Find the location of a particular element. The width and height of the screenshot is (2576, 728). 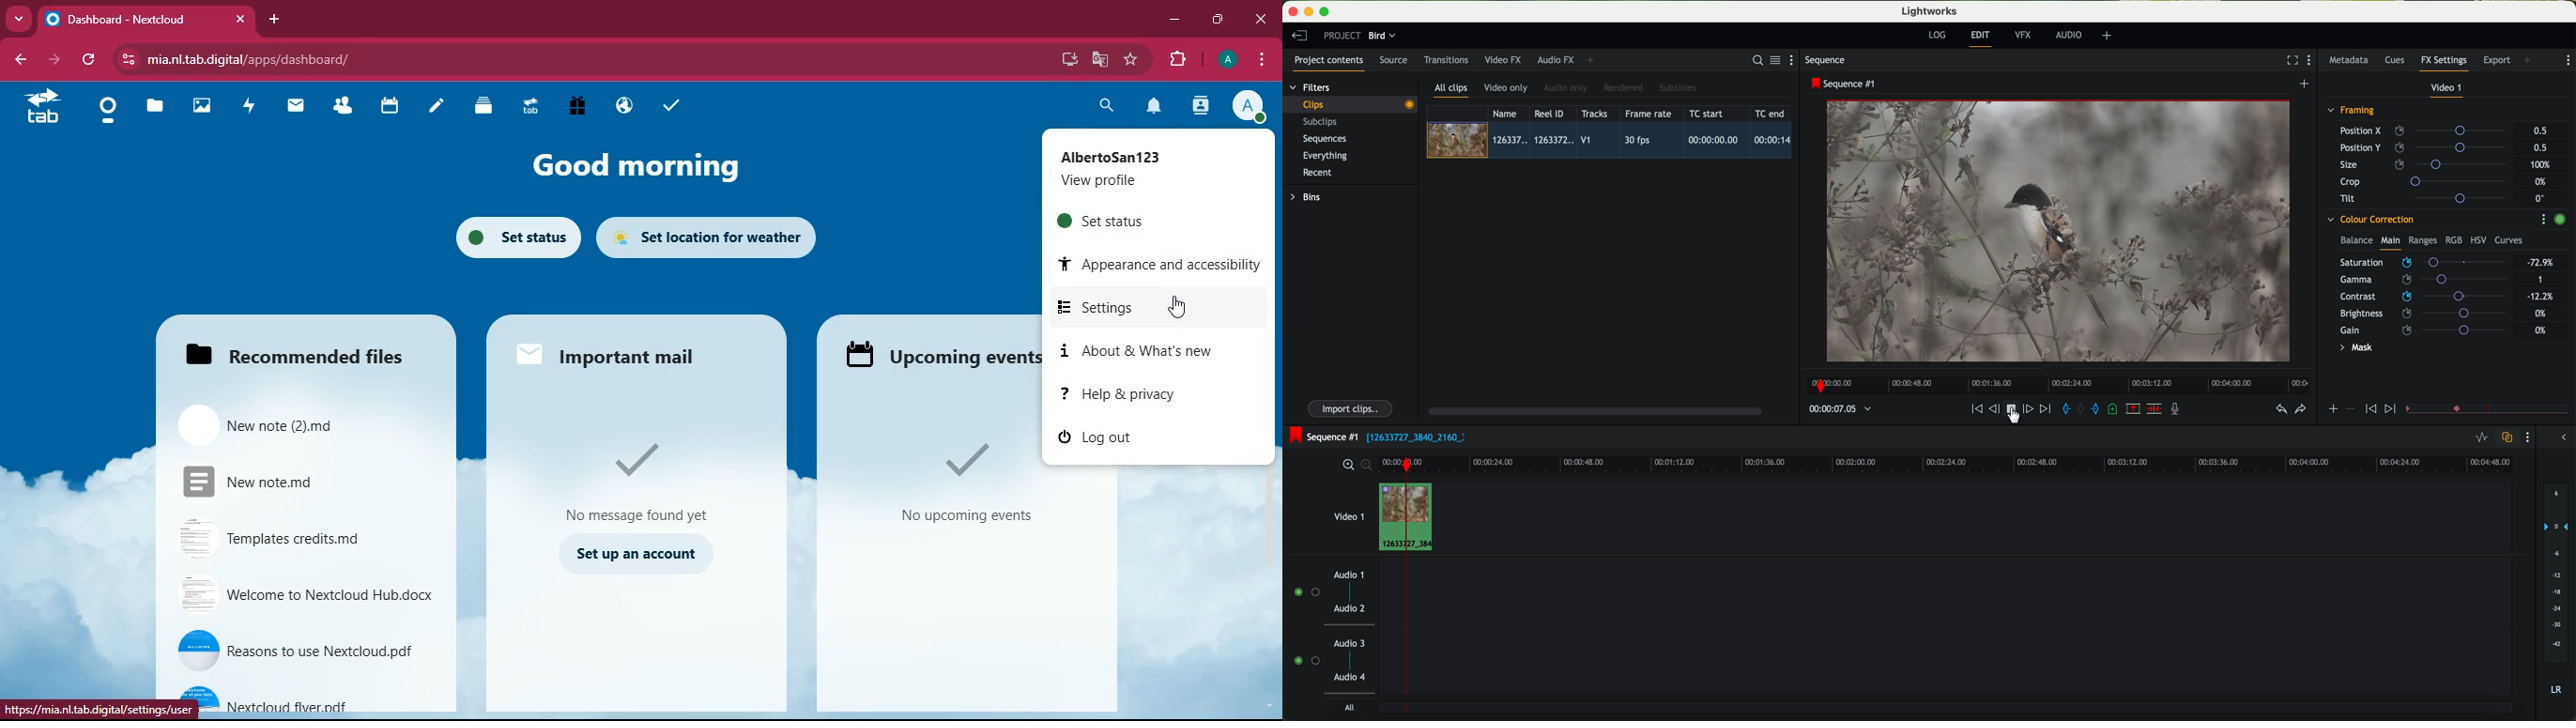

Cursor is located at coordinates (1180, 307).